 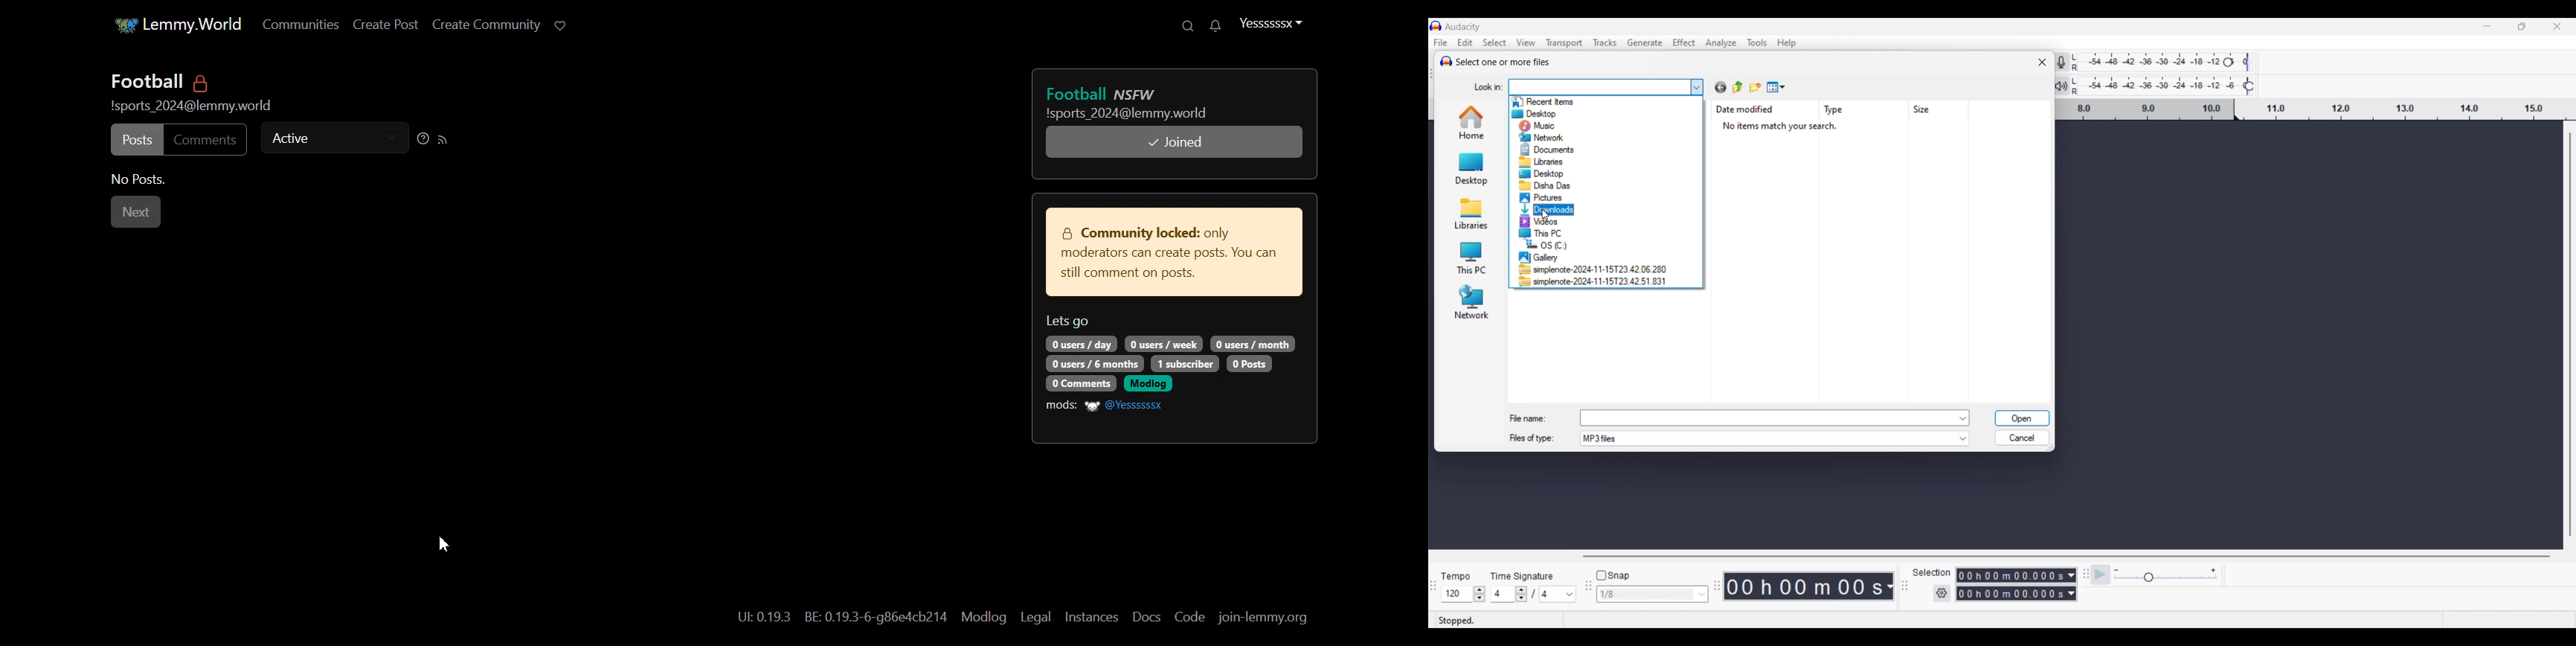 I want to click on Go to last folder visited, so click(x=1721, y=87).